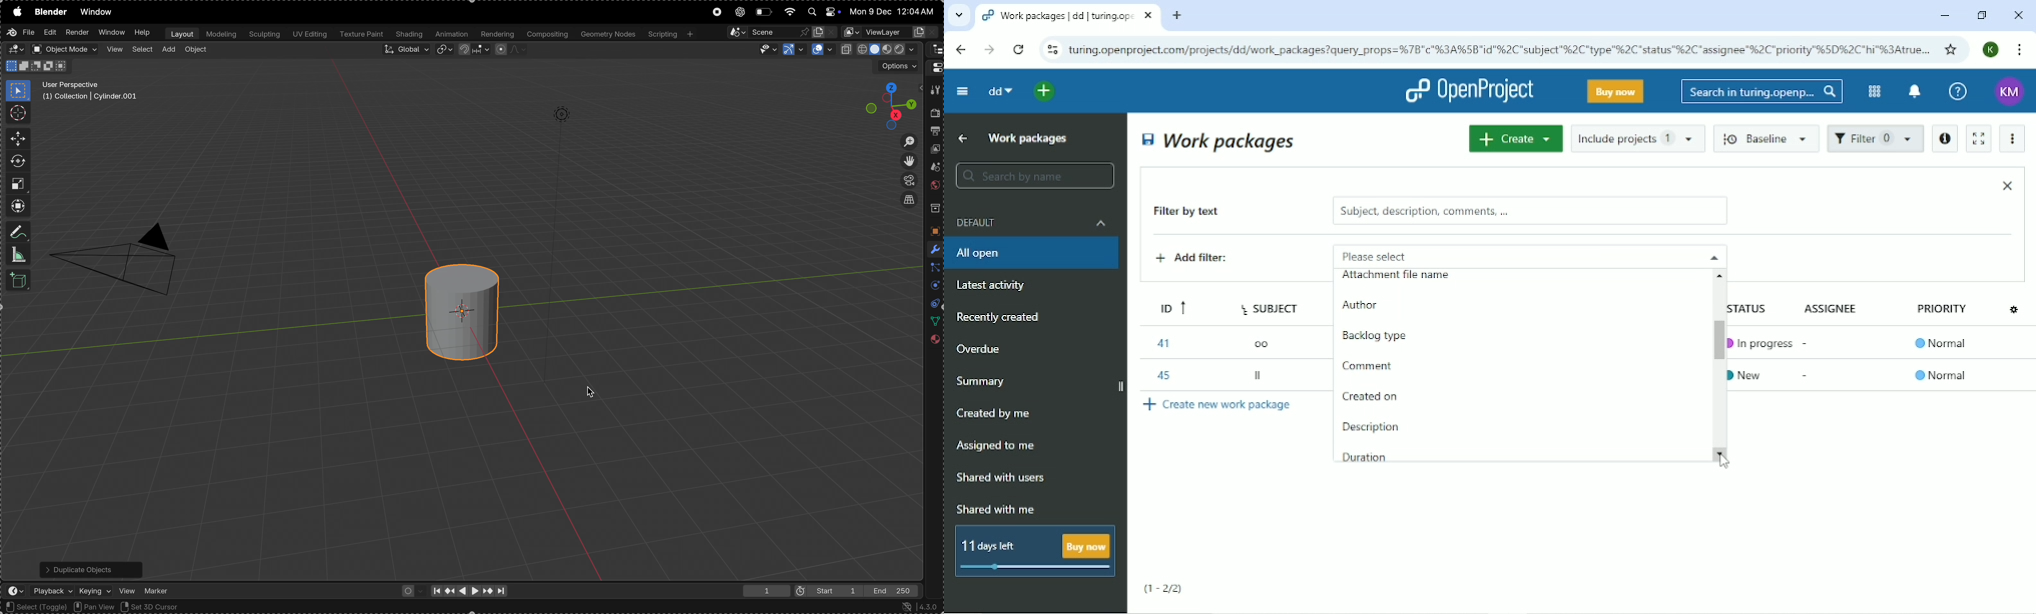 The height and width of the screenshot is (616, 2044). I want to click on toggle camera view, so click(907, 181).